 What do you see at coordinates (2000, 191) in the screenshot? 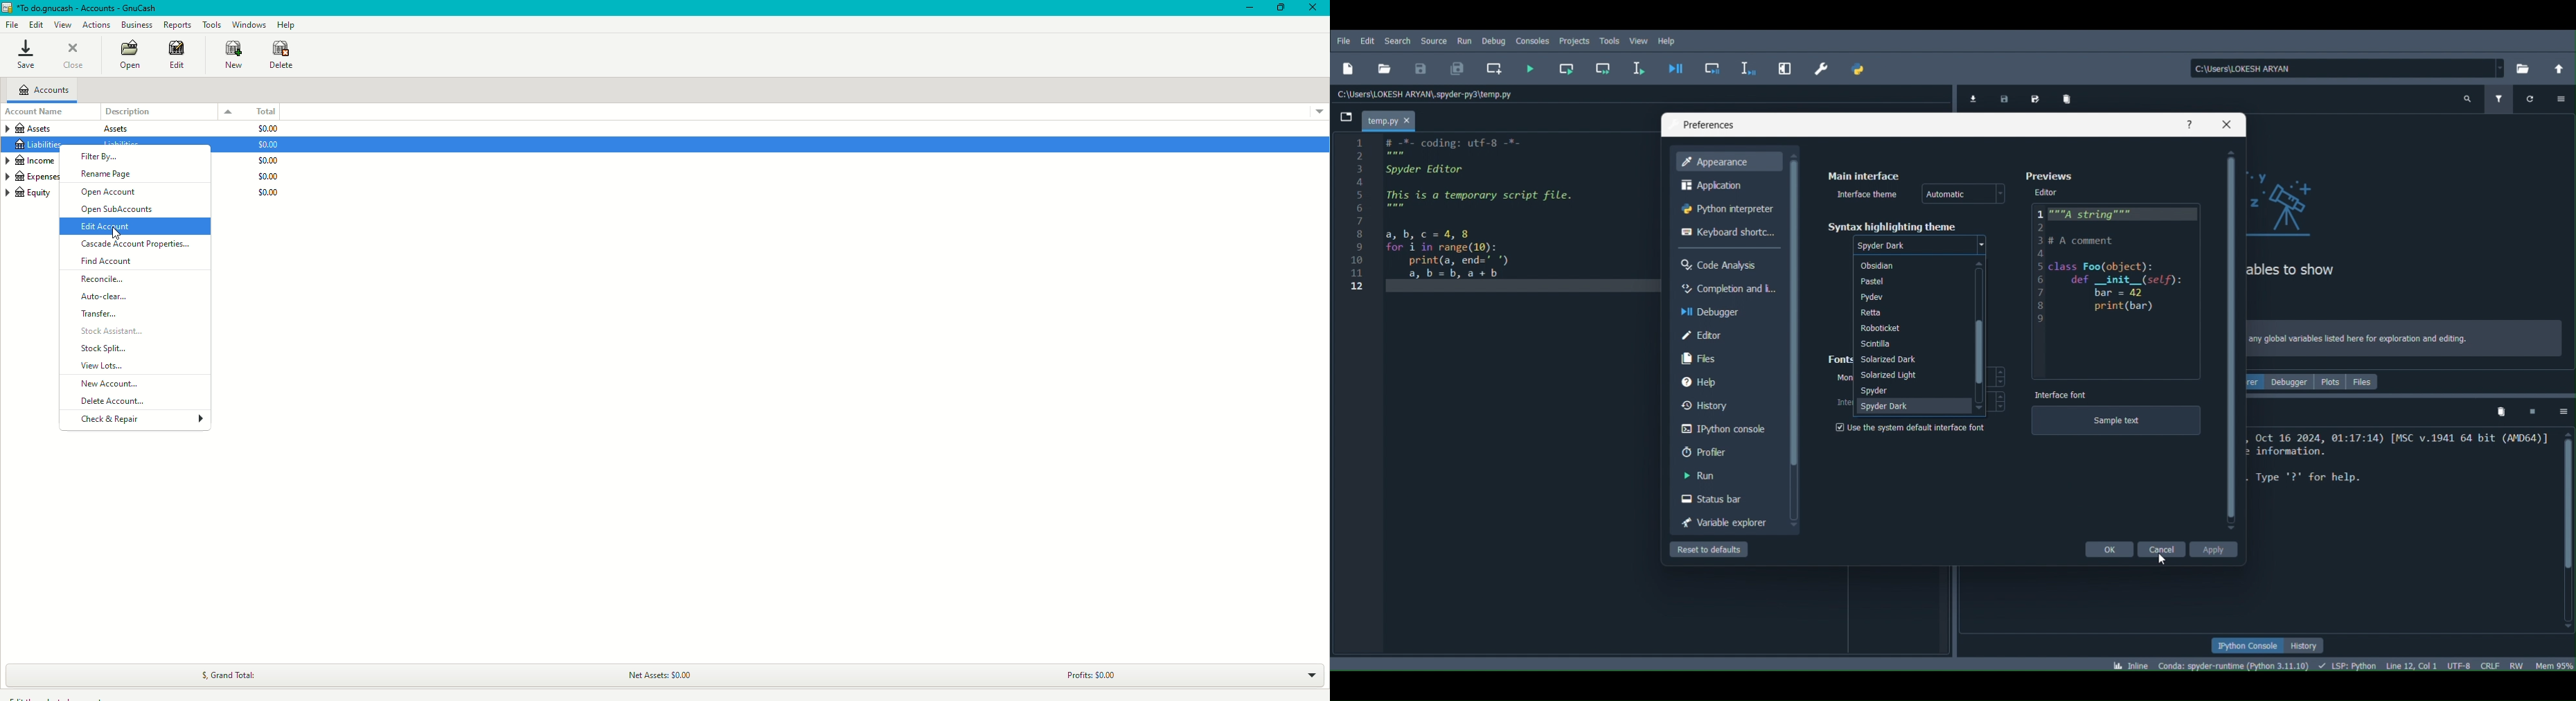
I see `dropdown` at bounding box center [2000, 191].